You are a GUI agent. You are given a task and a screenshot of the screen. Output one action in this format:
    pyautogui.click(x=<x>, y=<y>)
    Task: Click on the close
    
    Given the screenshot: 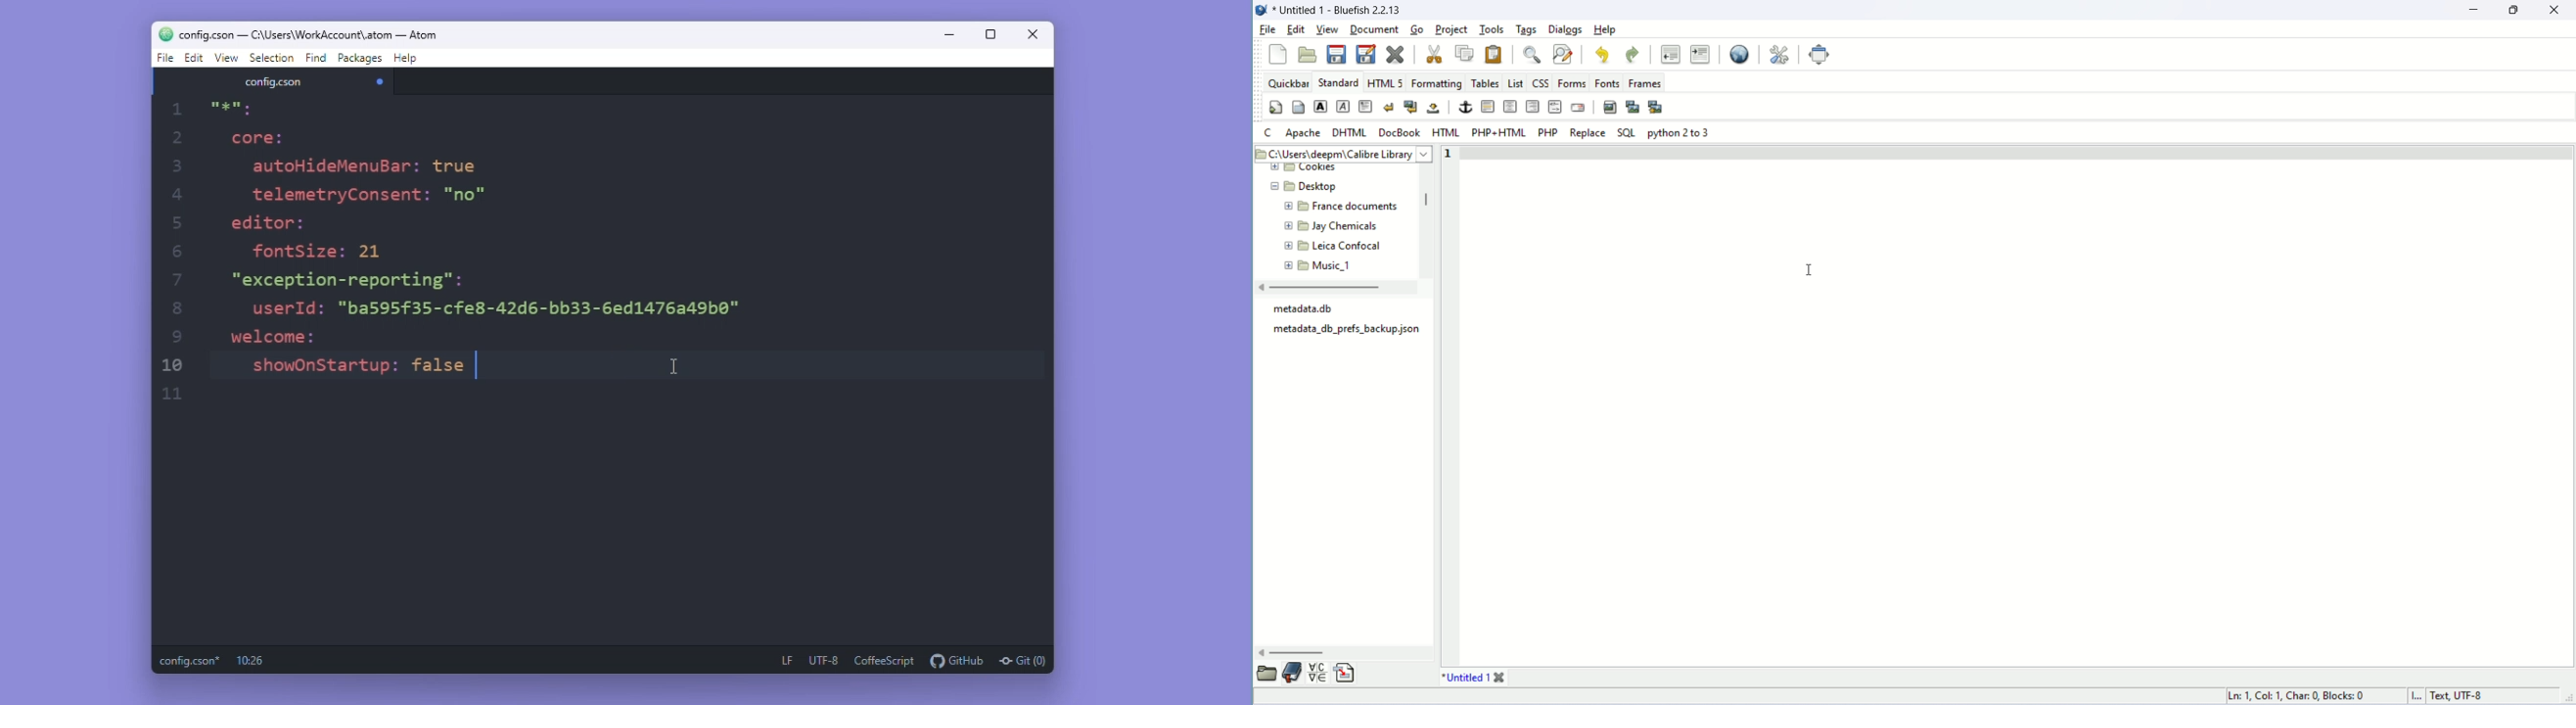 What is the action you would take?
    pyautogui.click(x=1500, y=678)
    